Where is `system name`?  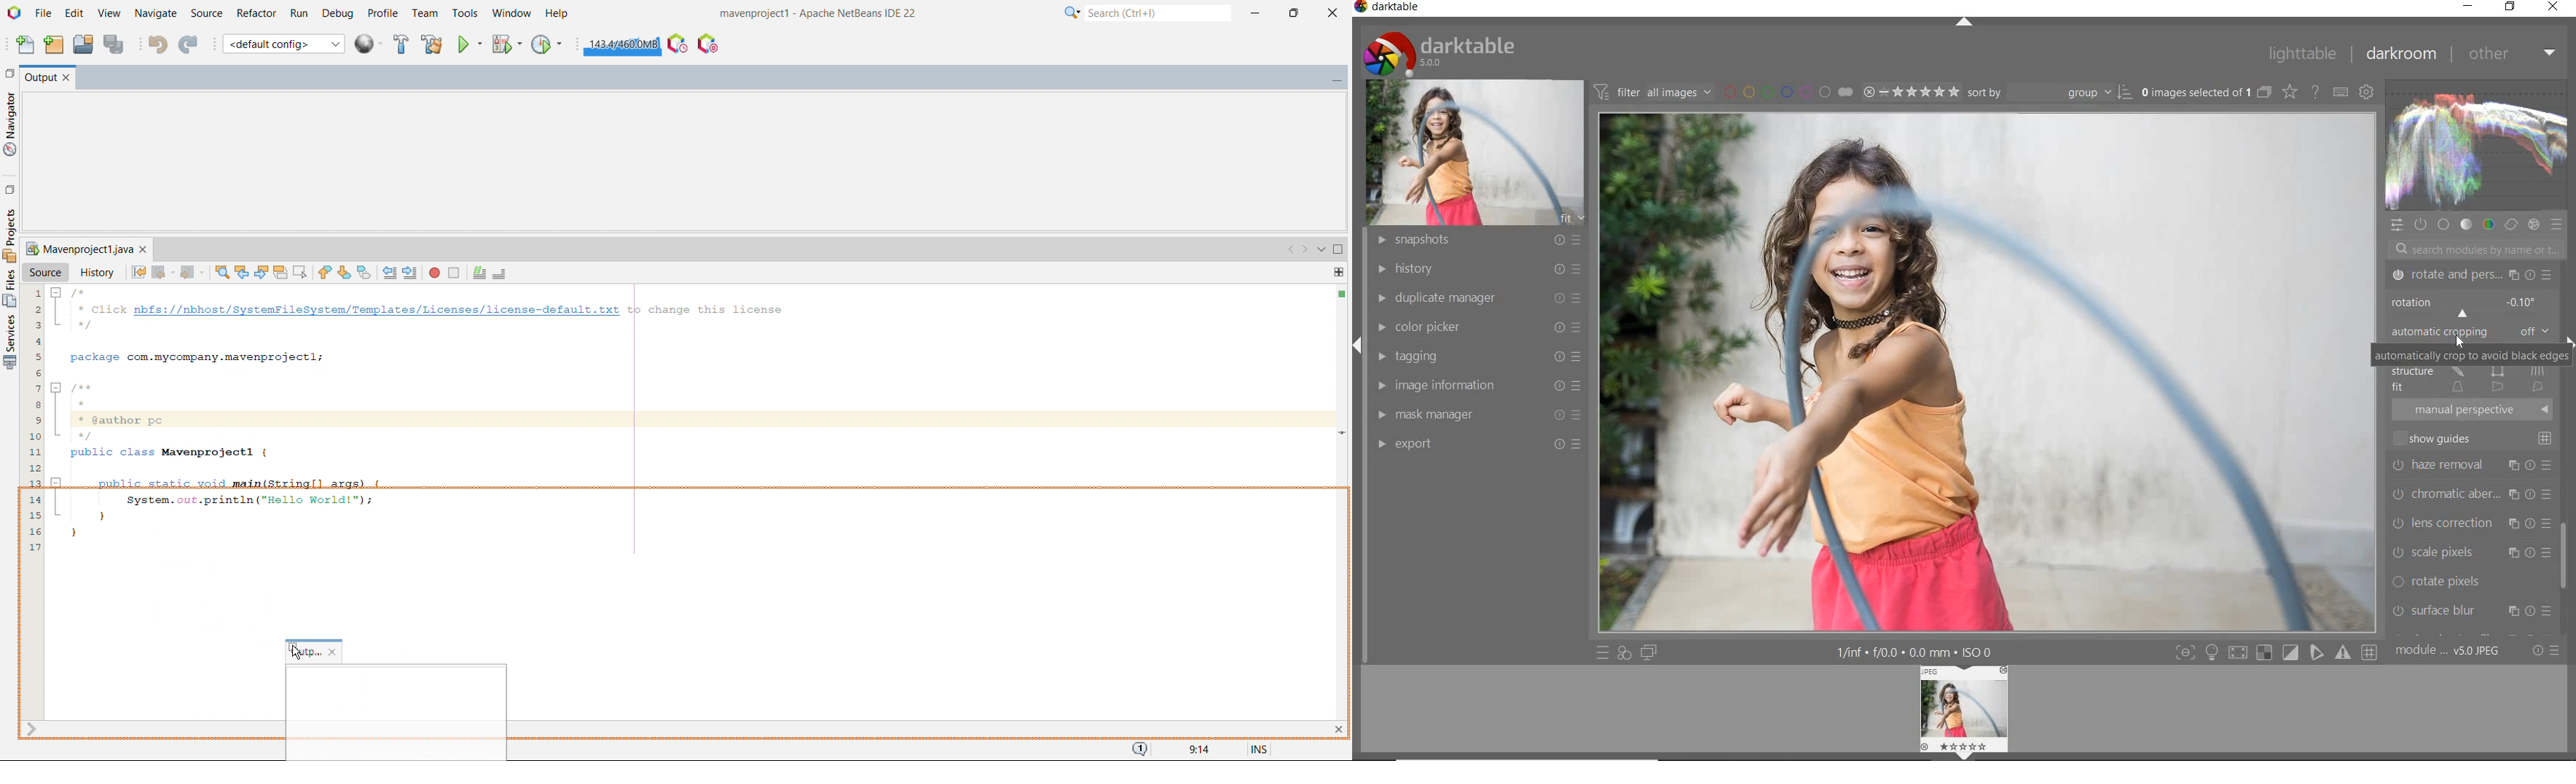
system name is located at coordinates (1389, 9).